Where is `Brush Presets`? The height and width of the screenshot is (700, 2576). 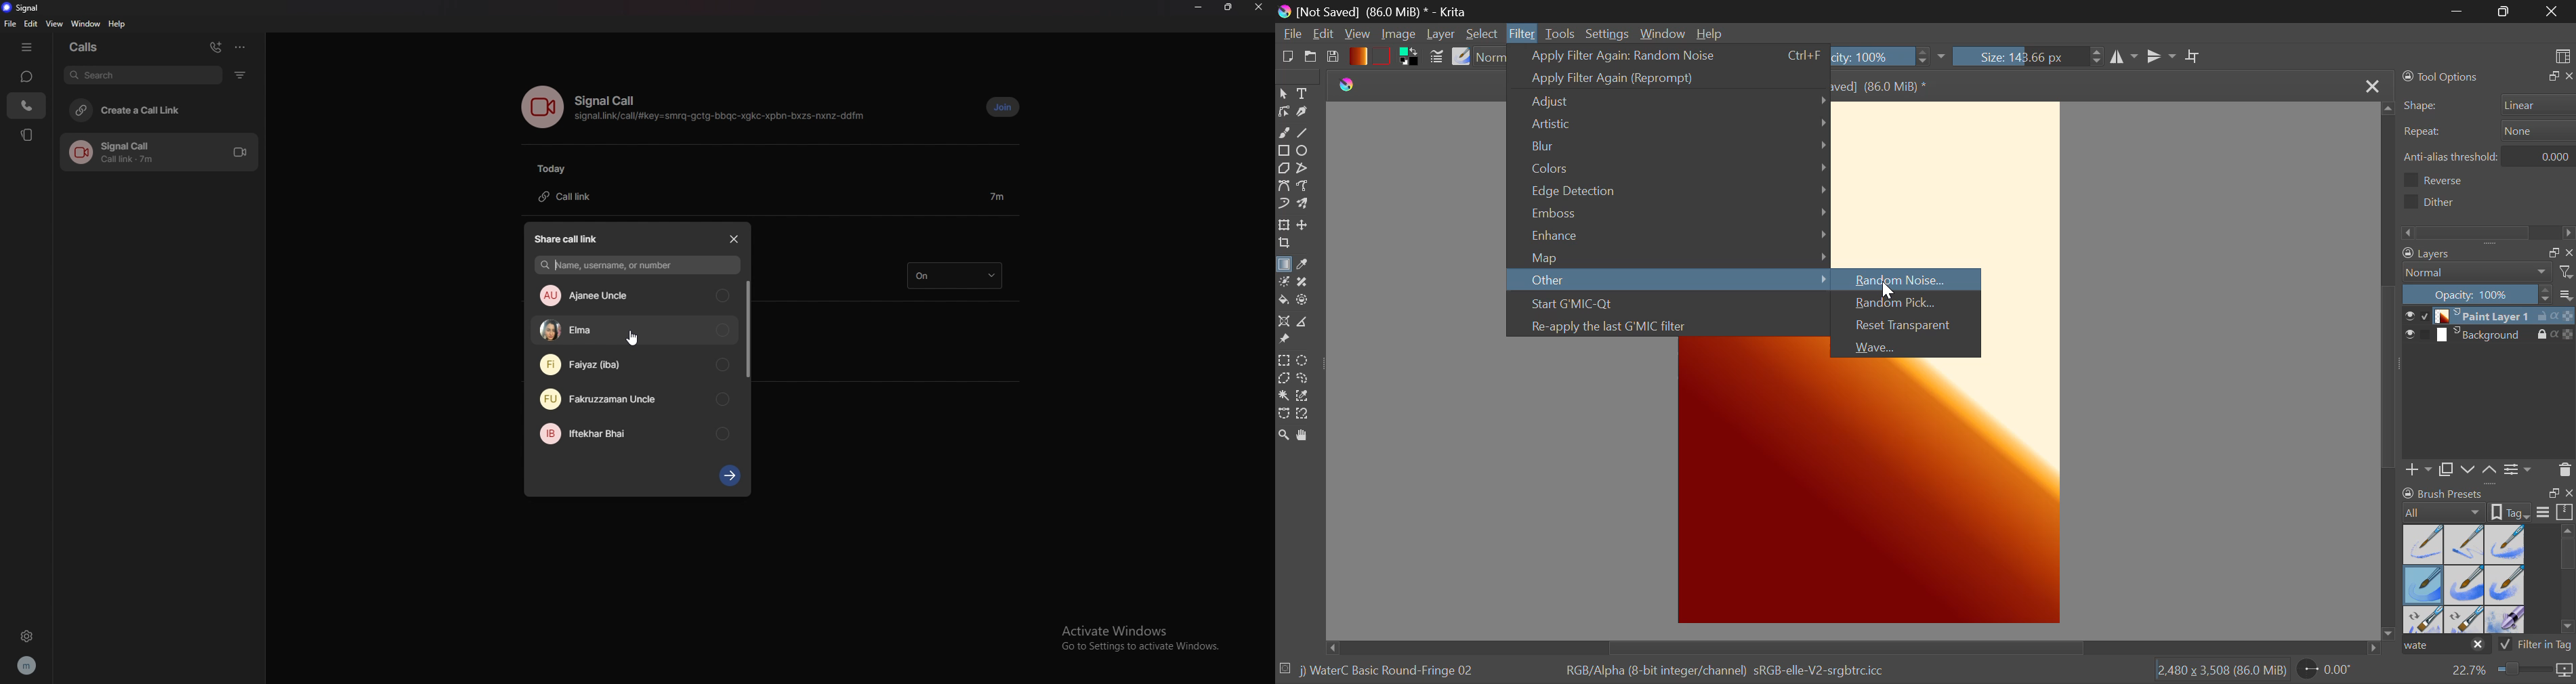 Brush Presets is located at coordinates (1461, 58).